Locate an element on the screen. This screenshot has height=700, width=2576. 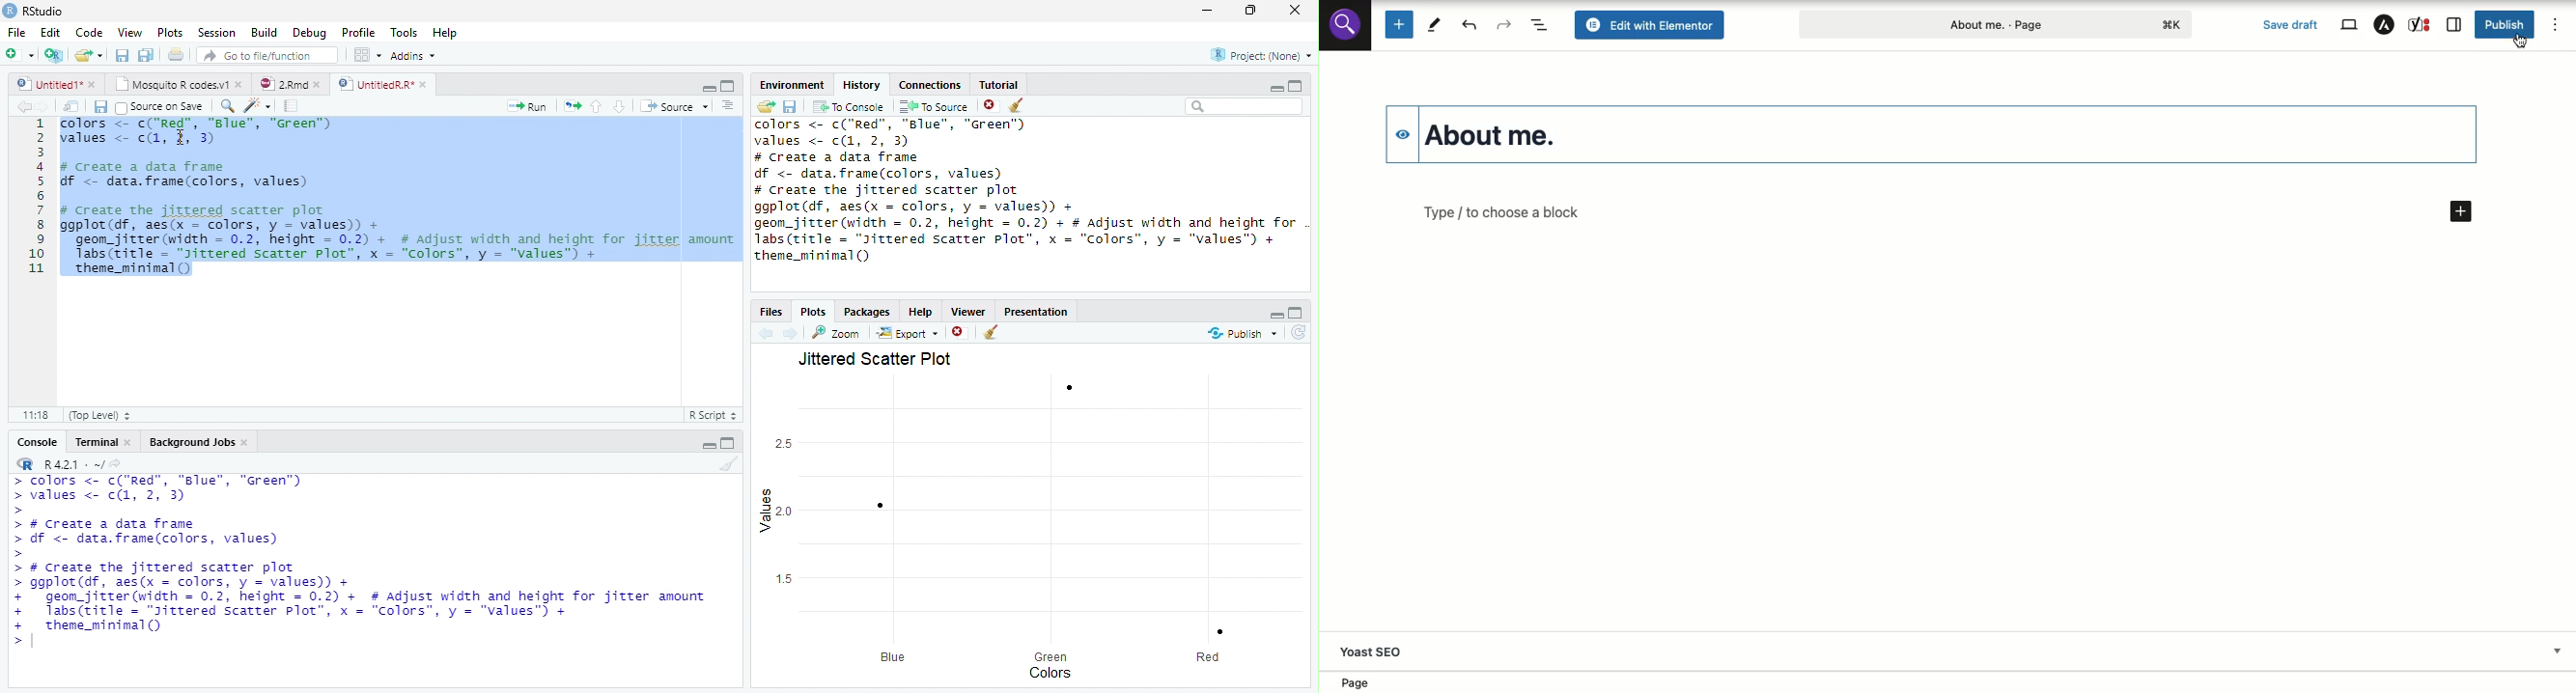
Jittered Scatter Plot is located at coordinates (877, 358).